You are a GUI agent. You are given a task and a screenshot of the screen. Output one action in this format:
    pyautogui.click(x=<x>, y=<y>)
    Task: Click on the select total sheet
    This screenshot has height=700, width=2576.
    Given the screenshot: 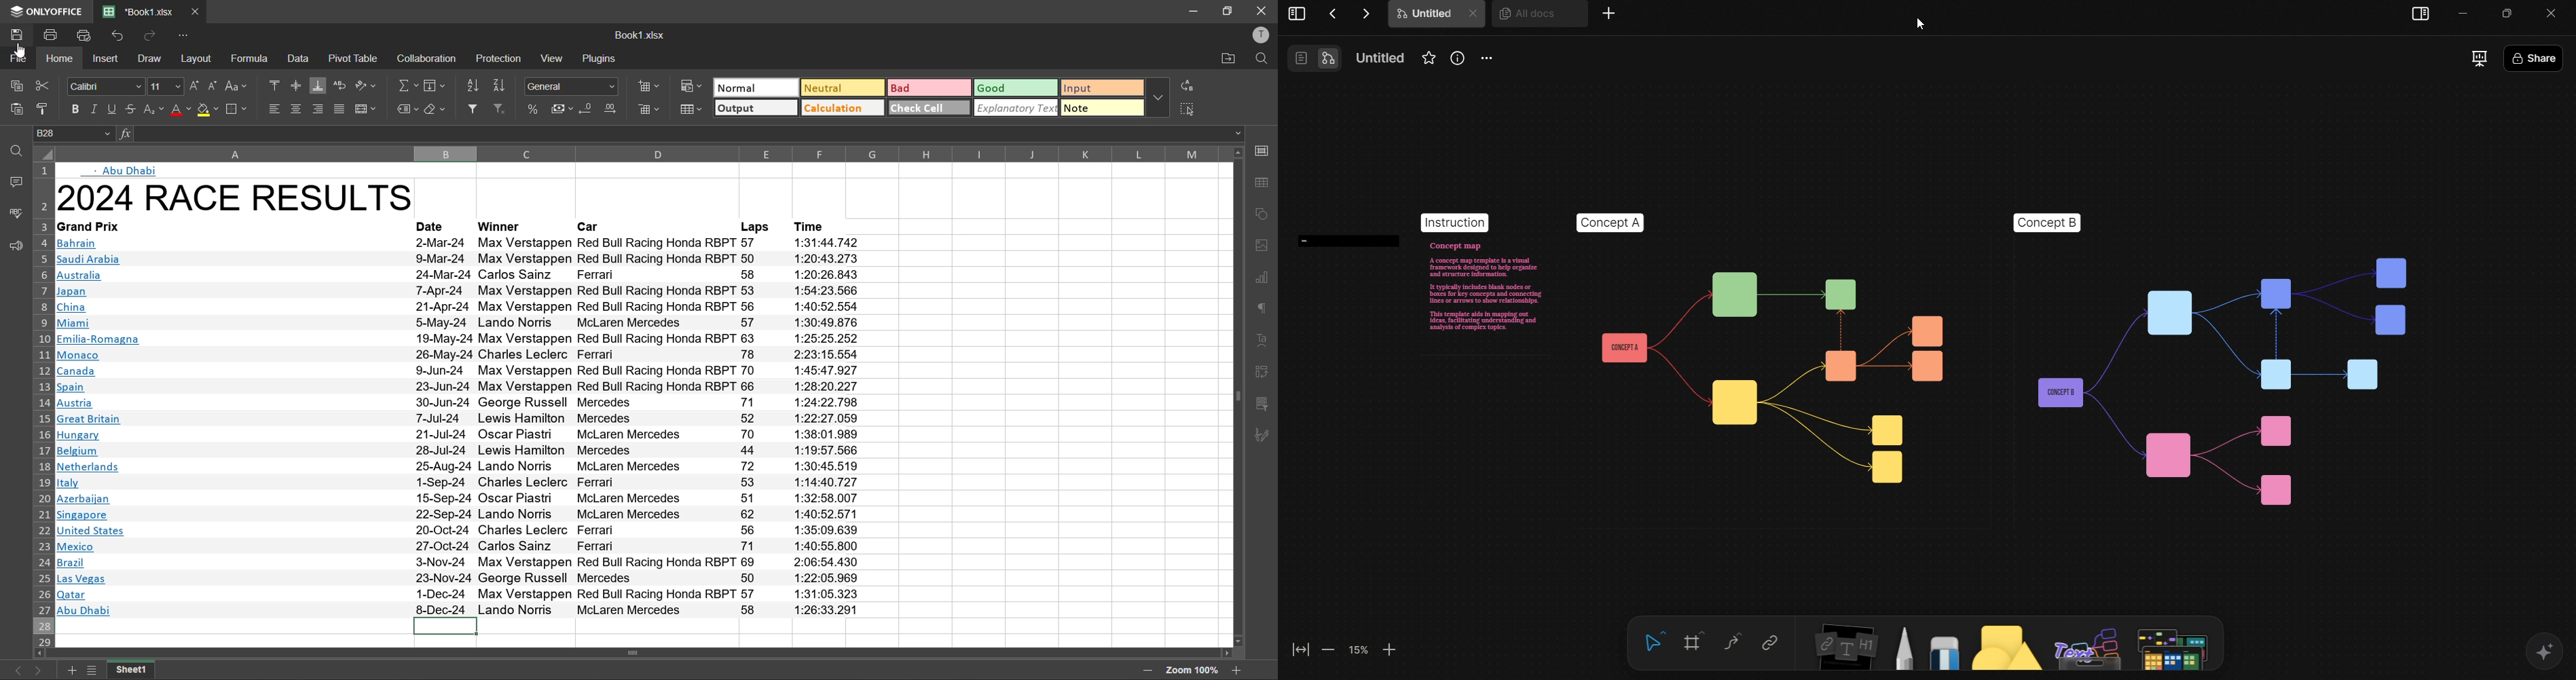 What is the action you would take?
    pyautogui.click(x=45, y=152)
    